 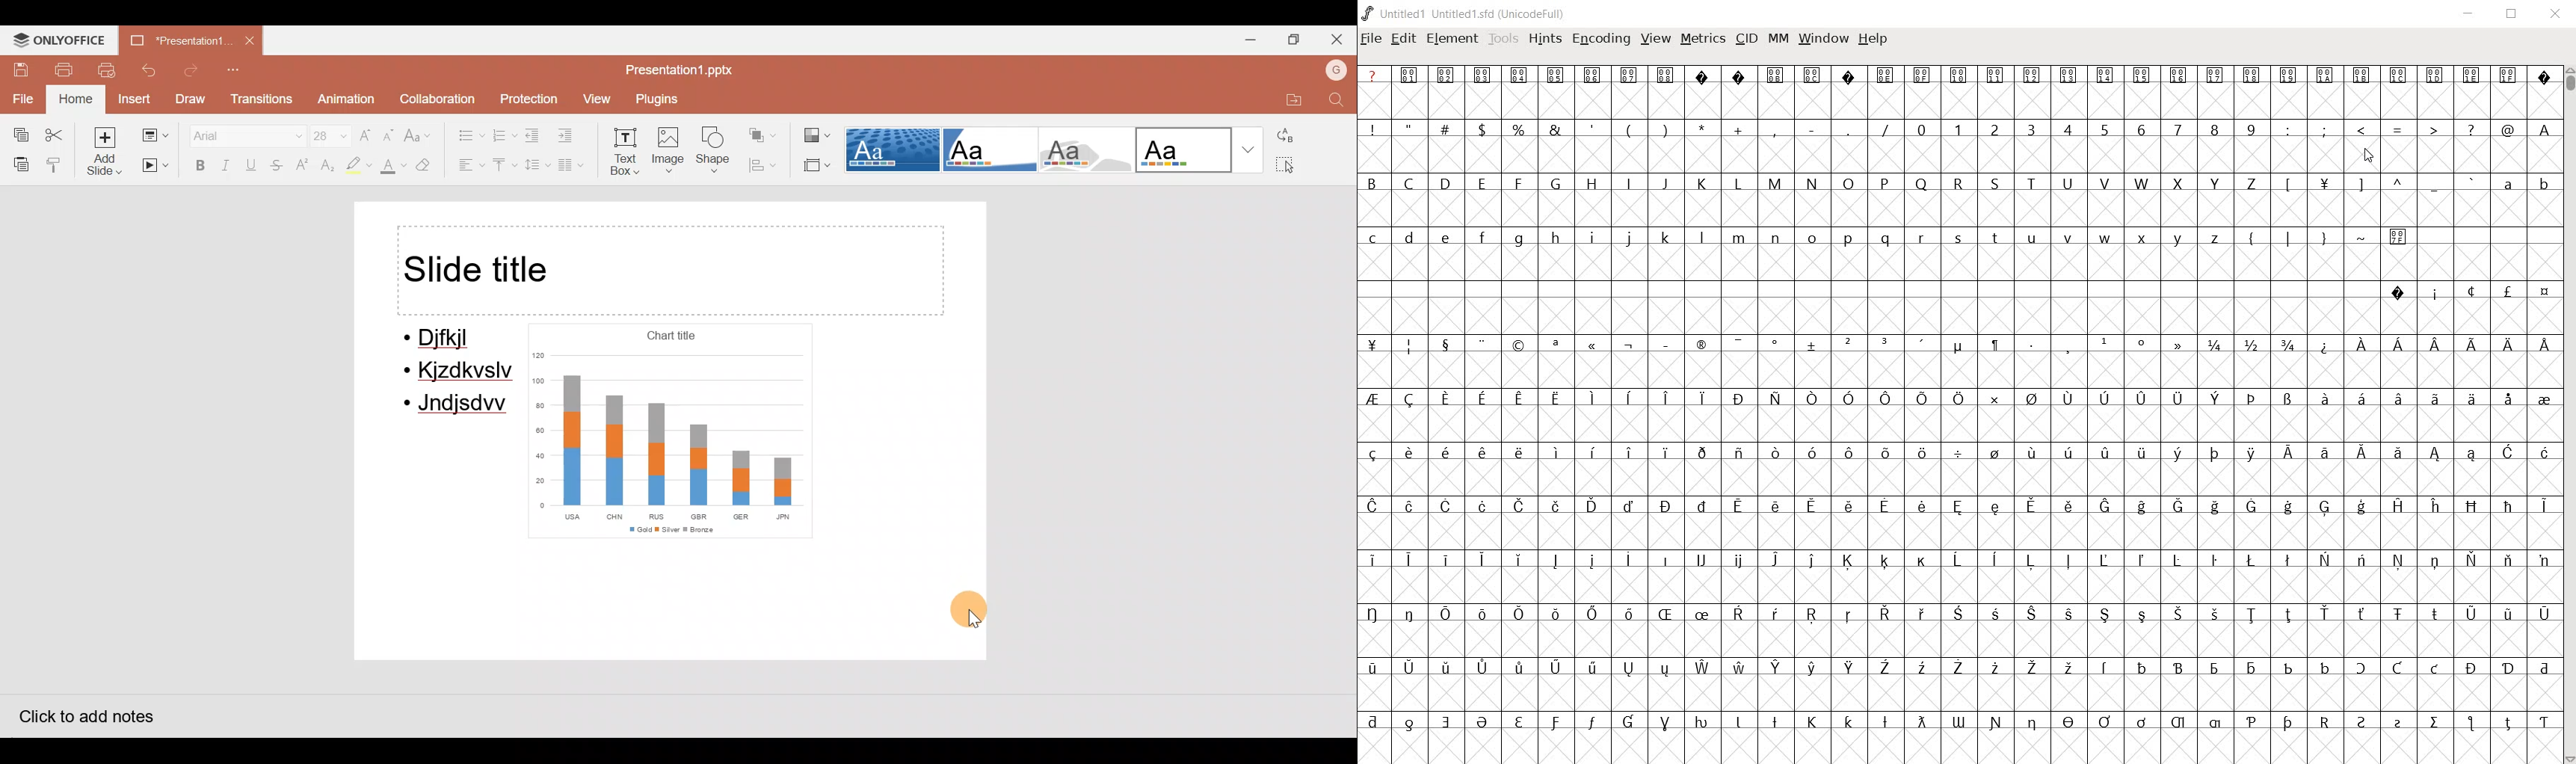 What do you see at coordinates (419, 132) in the screenshot?
I see `Change case` at bounding box center [419, 132].